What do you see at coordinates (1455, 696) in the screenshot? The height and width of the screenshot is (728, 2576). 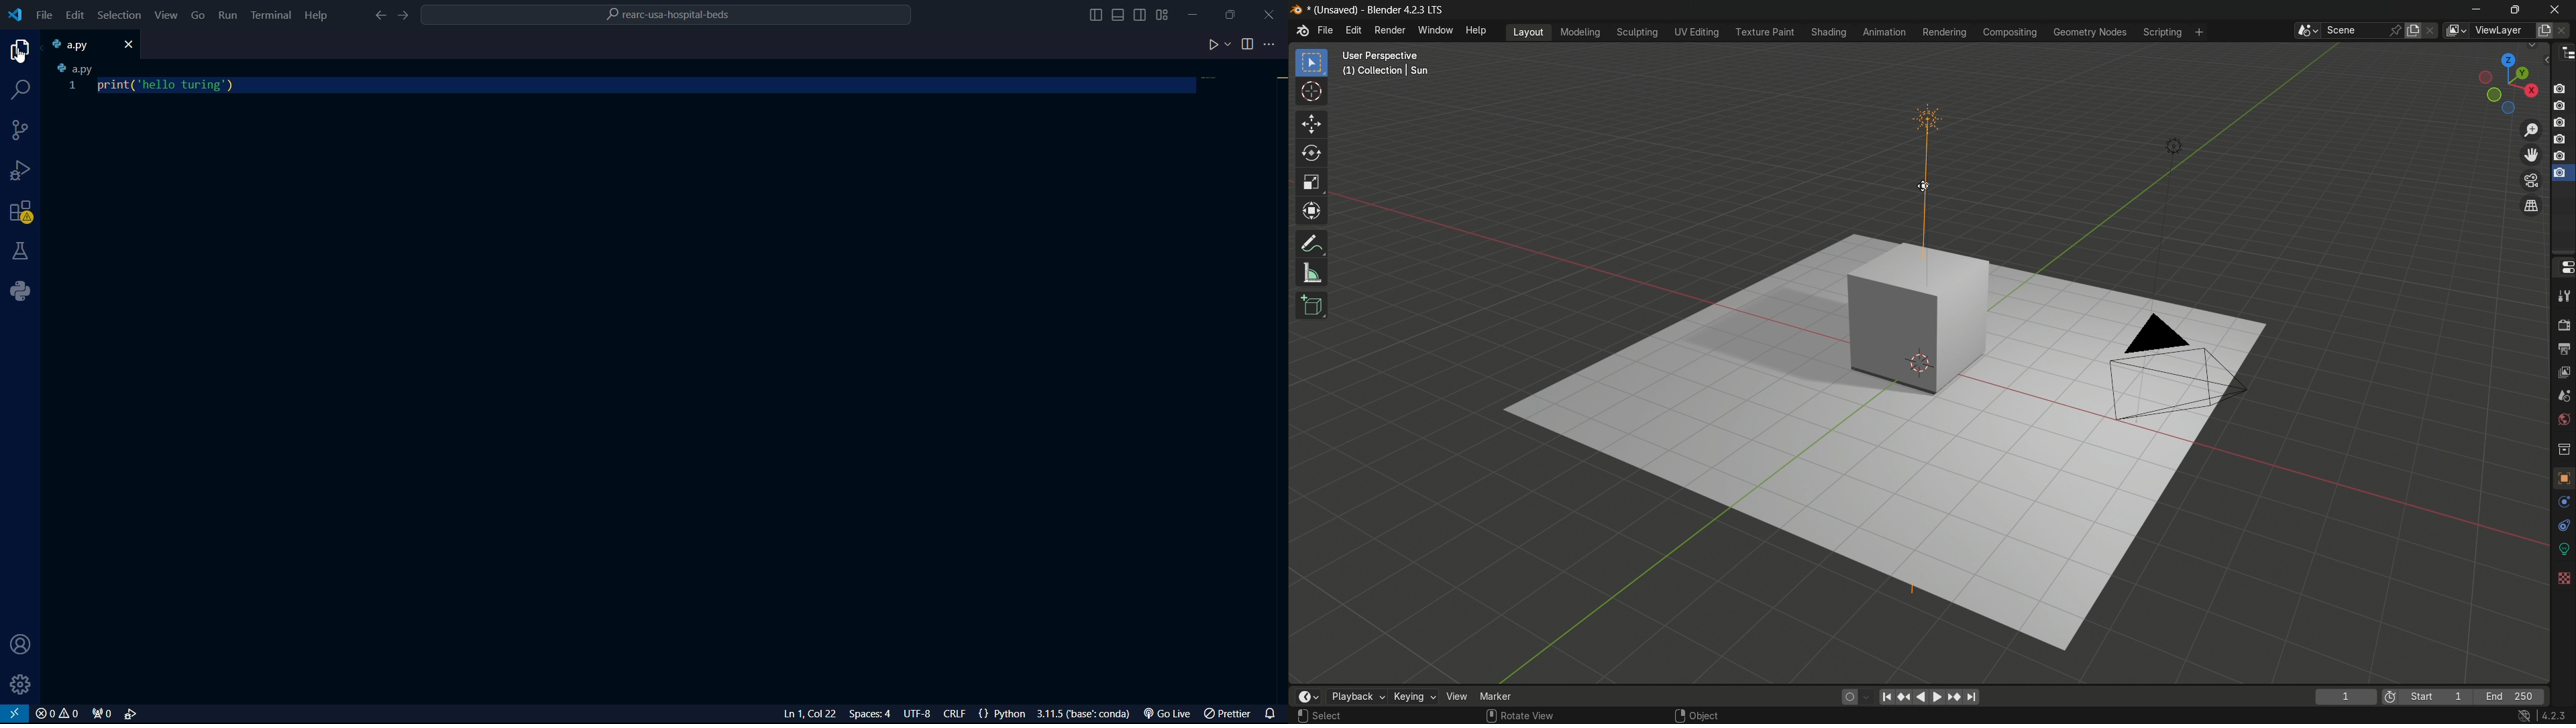 I see `view` at bounding box center [1455, 696].